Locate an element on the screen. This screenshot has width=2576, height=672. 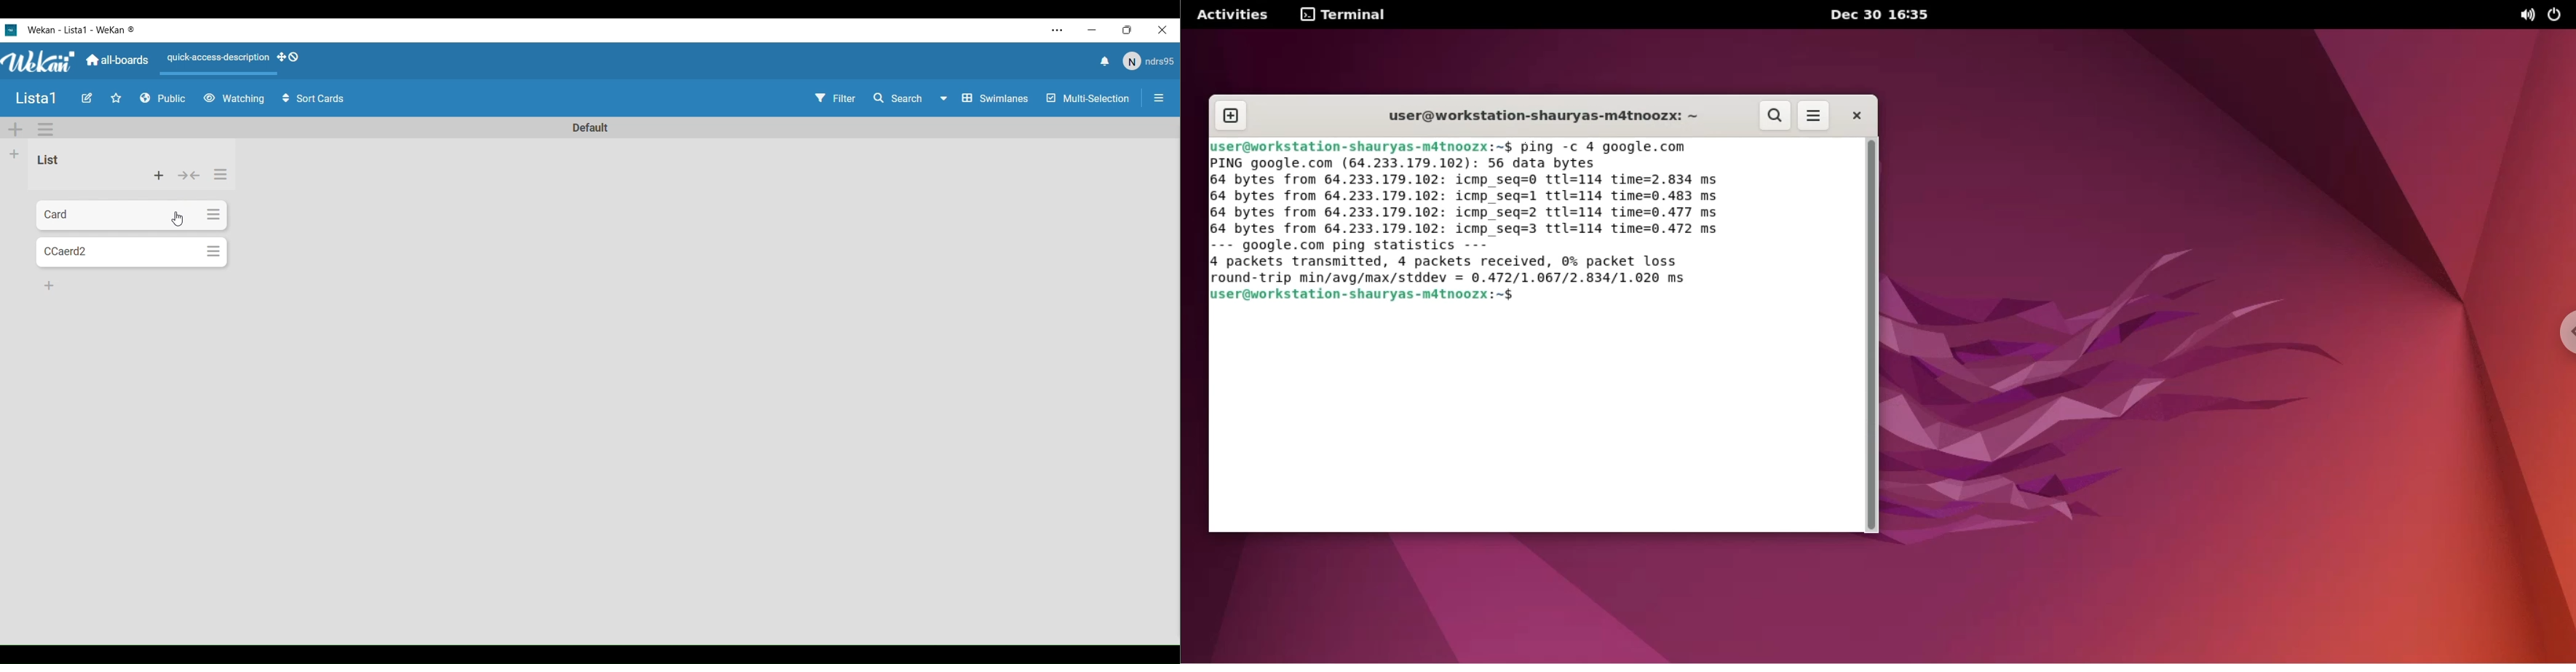
Card actions is located at coordinates (215, 252).